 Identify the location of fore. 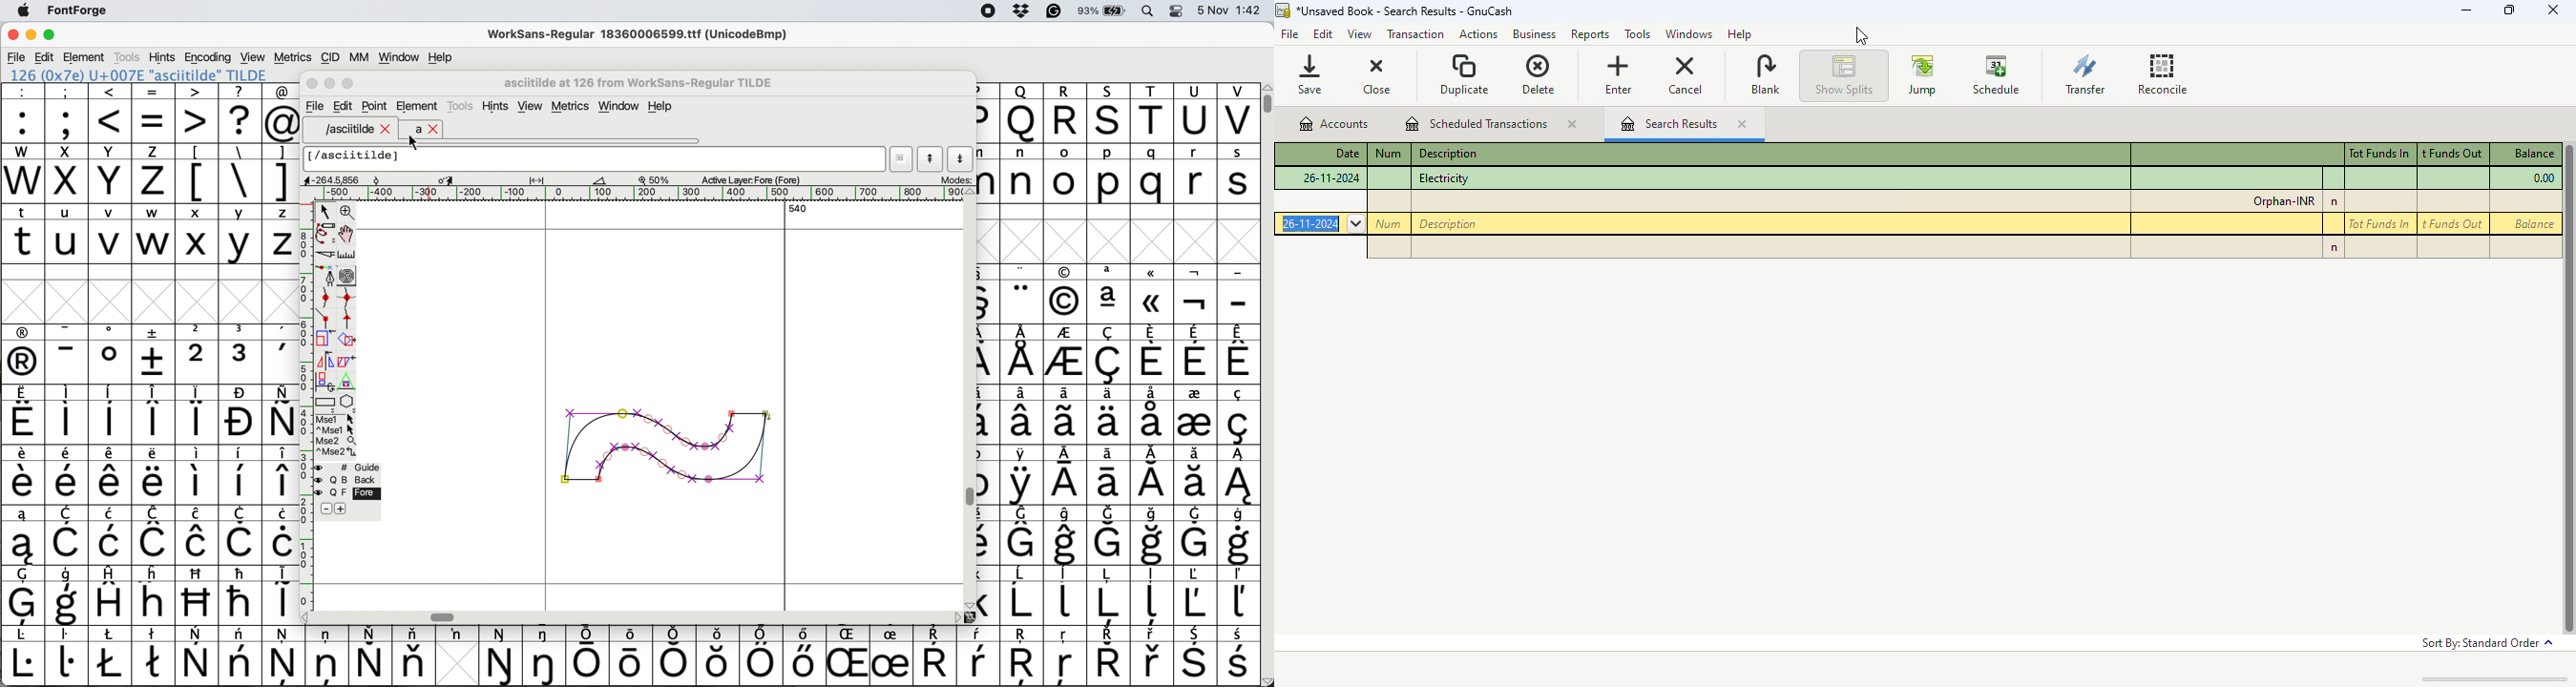
(348, 494).